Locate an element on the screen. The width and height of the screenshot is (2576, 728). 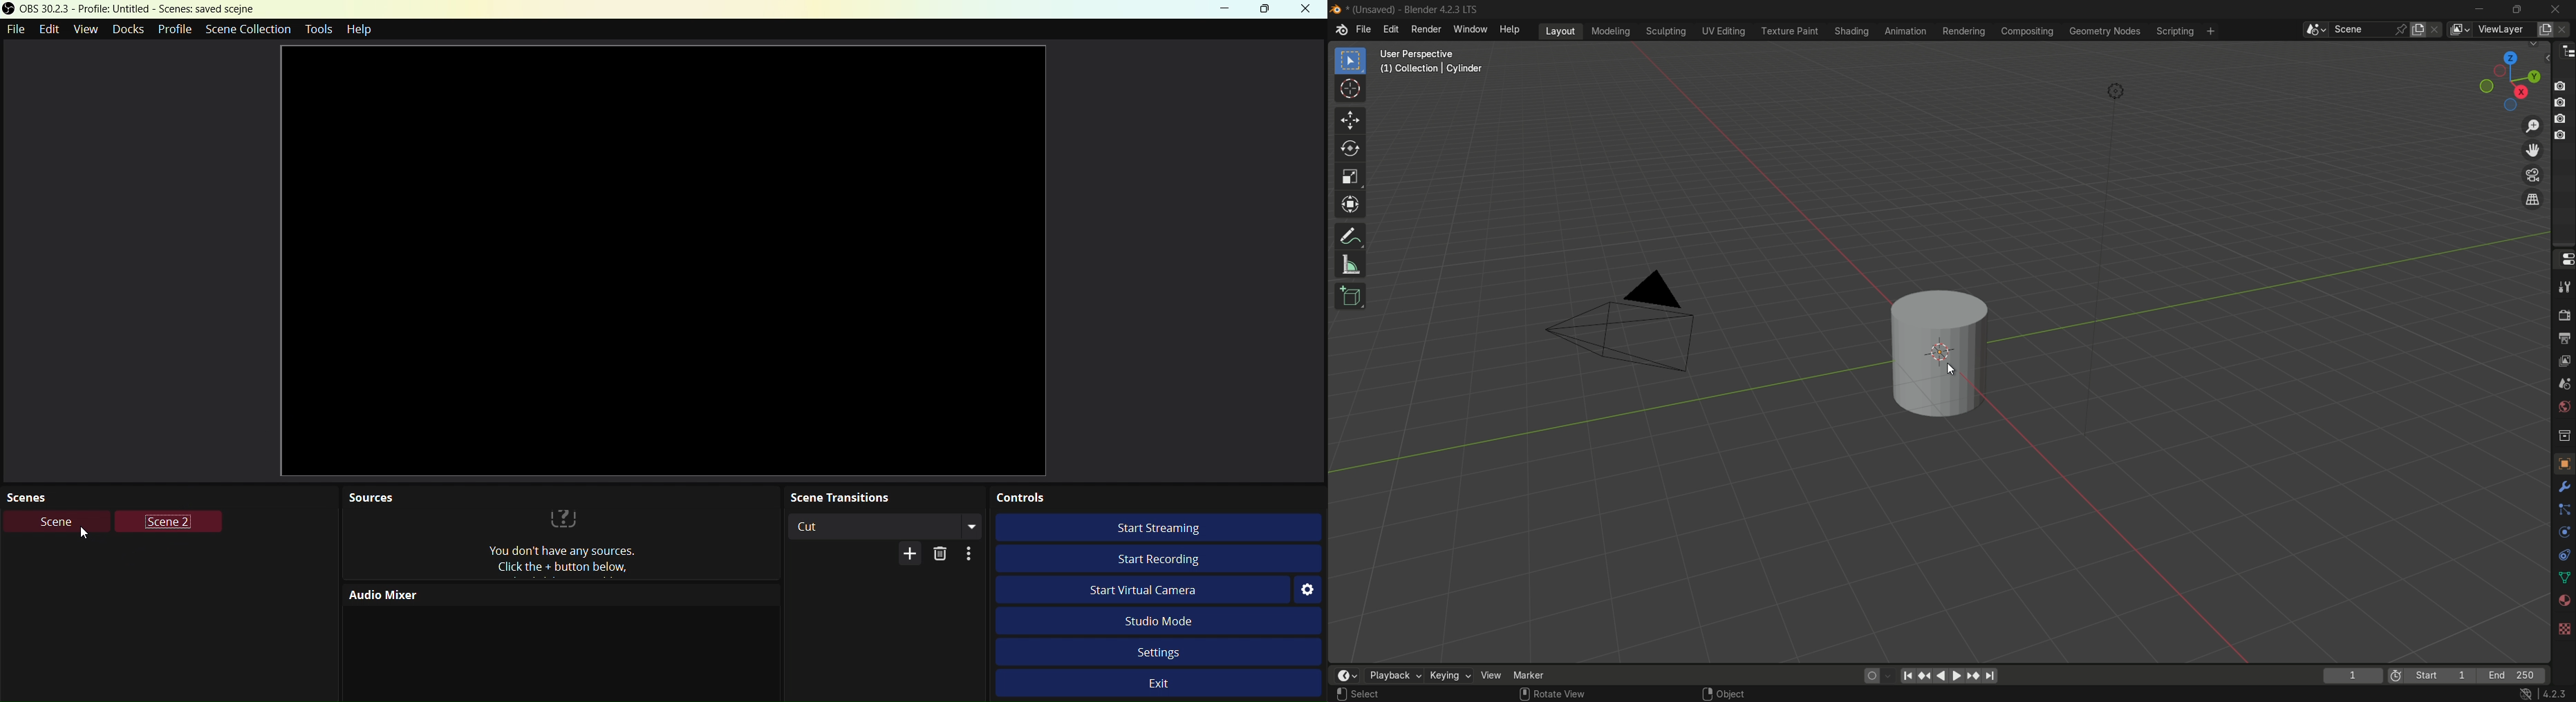
Scene Collection is located at coordinates (249, 30).